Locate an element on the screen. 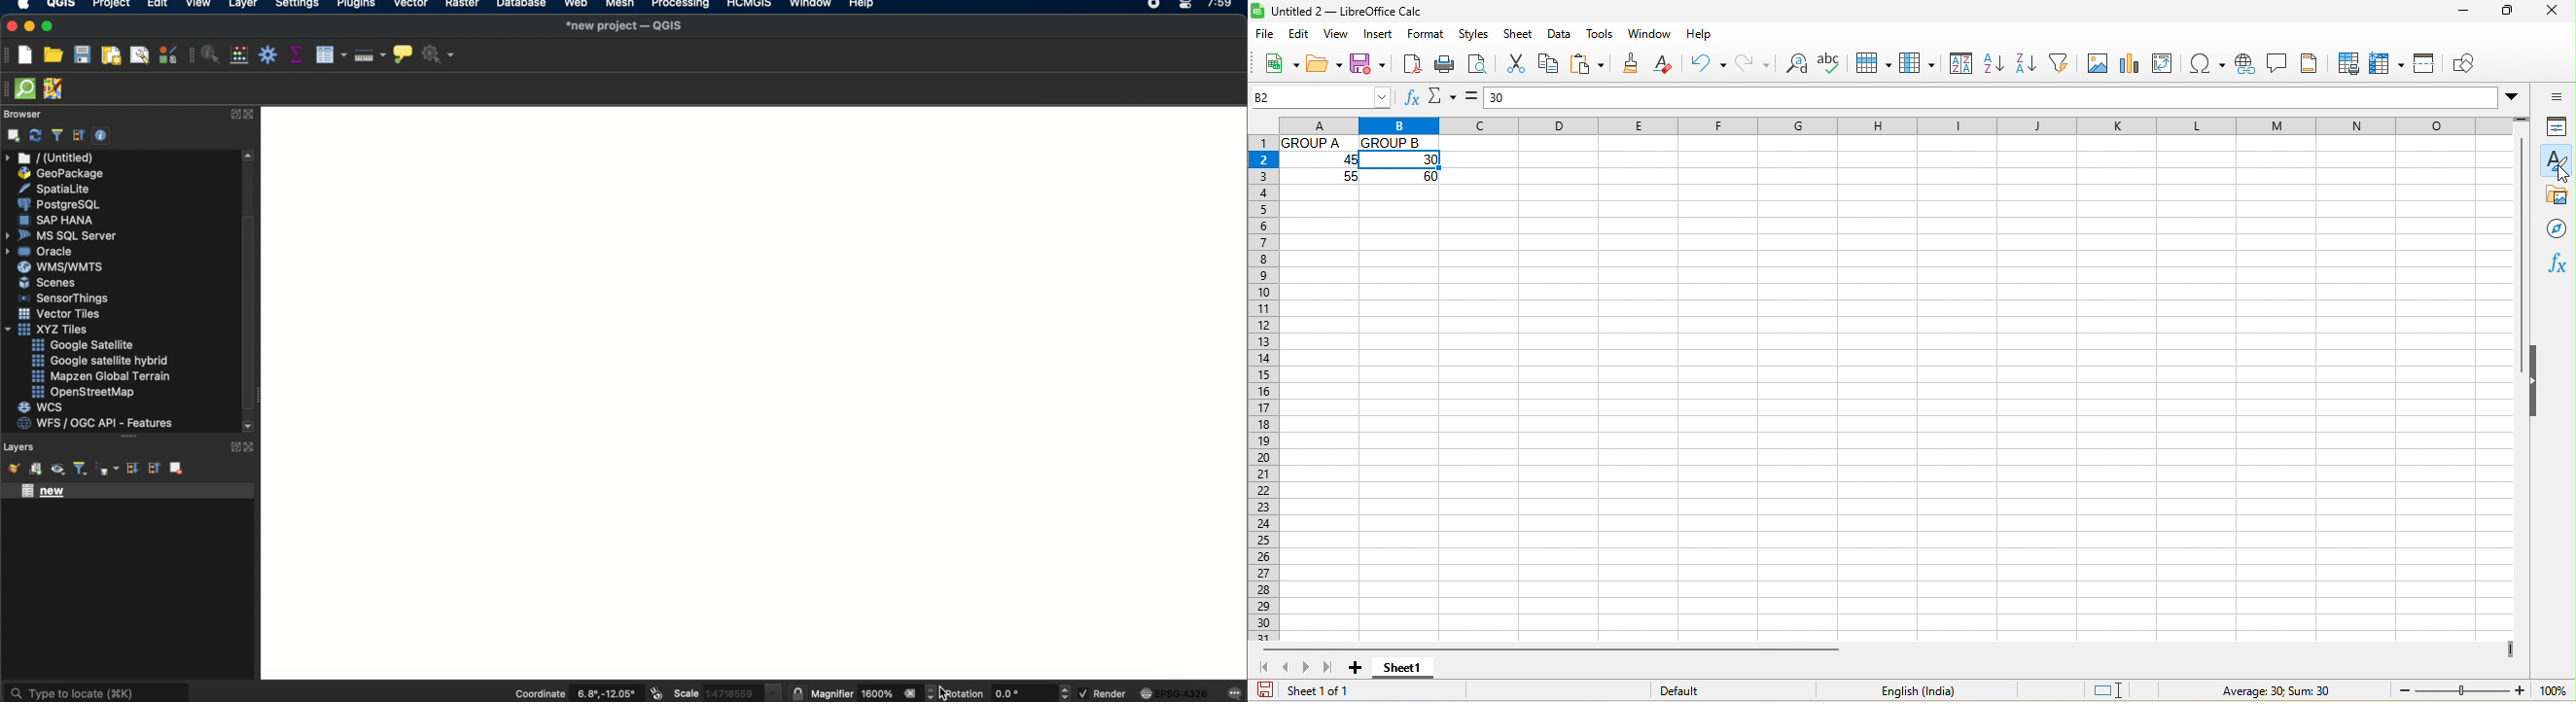 Image resolution: width=2576 pixels, height=728 pixels. redo is located at coordinates (1753, 66).